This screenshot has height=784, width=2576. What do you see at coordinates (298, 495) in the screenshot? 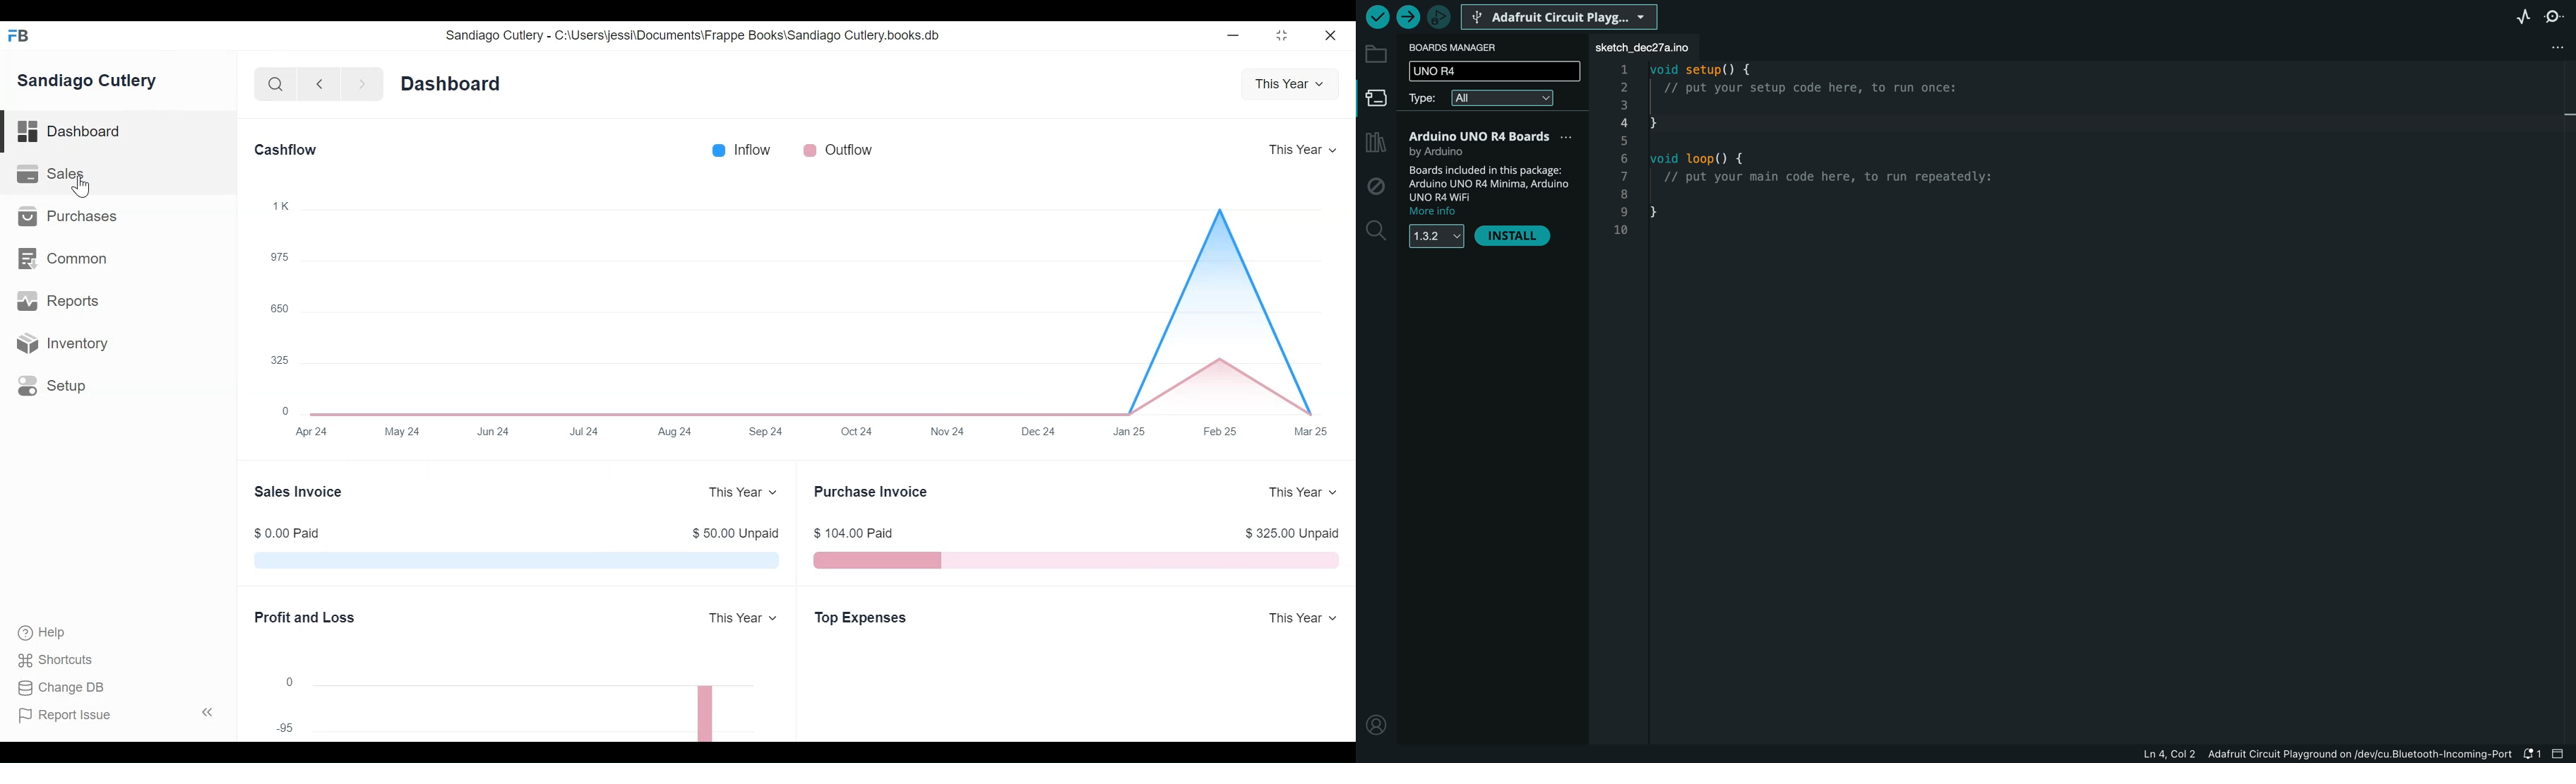
I see `Sales Invoice` at bounding box center [298, 495].